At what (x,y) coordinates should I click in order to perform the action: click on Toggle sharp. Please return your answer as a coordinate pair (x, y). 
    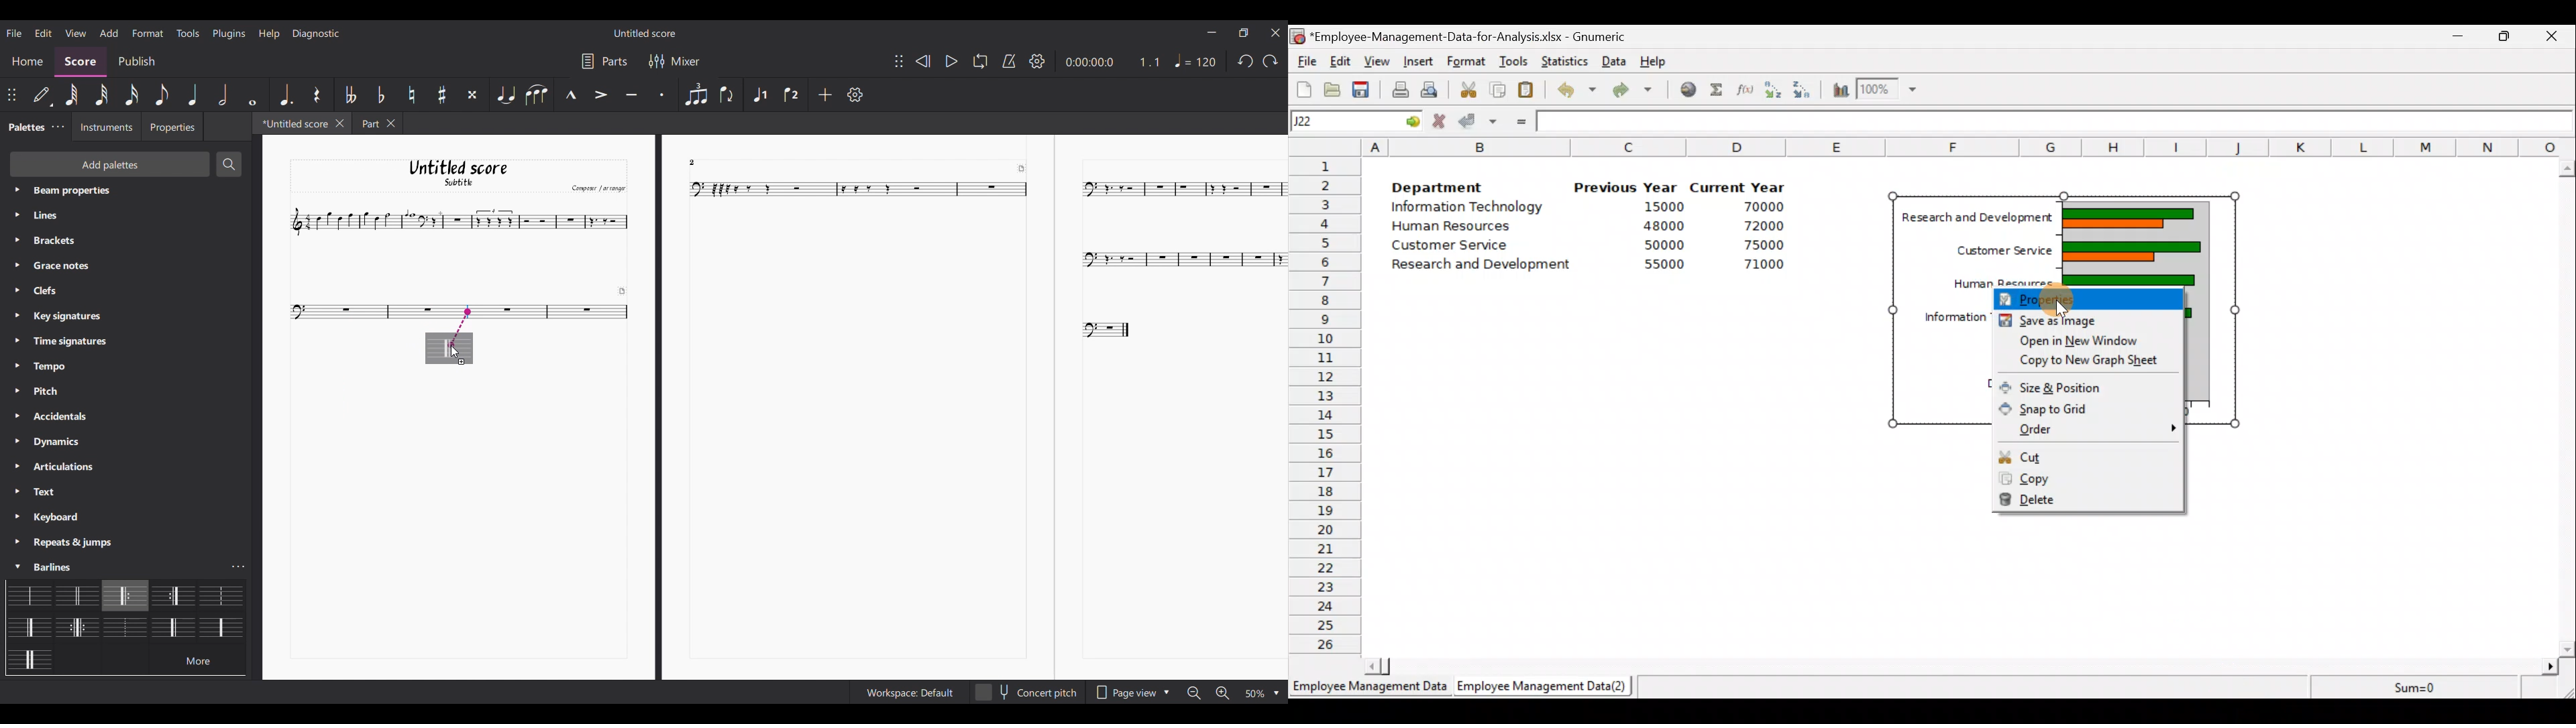
    Looking at the image, I should click on (441, 95).